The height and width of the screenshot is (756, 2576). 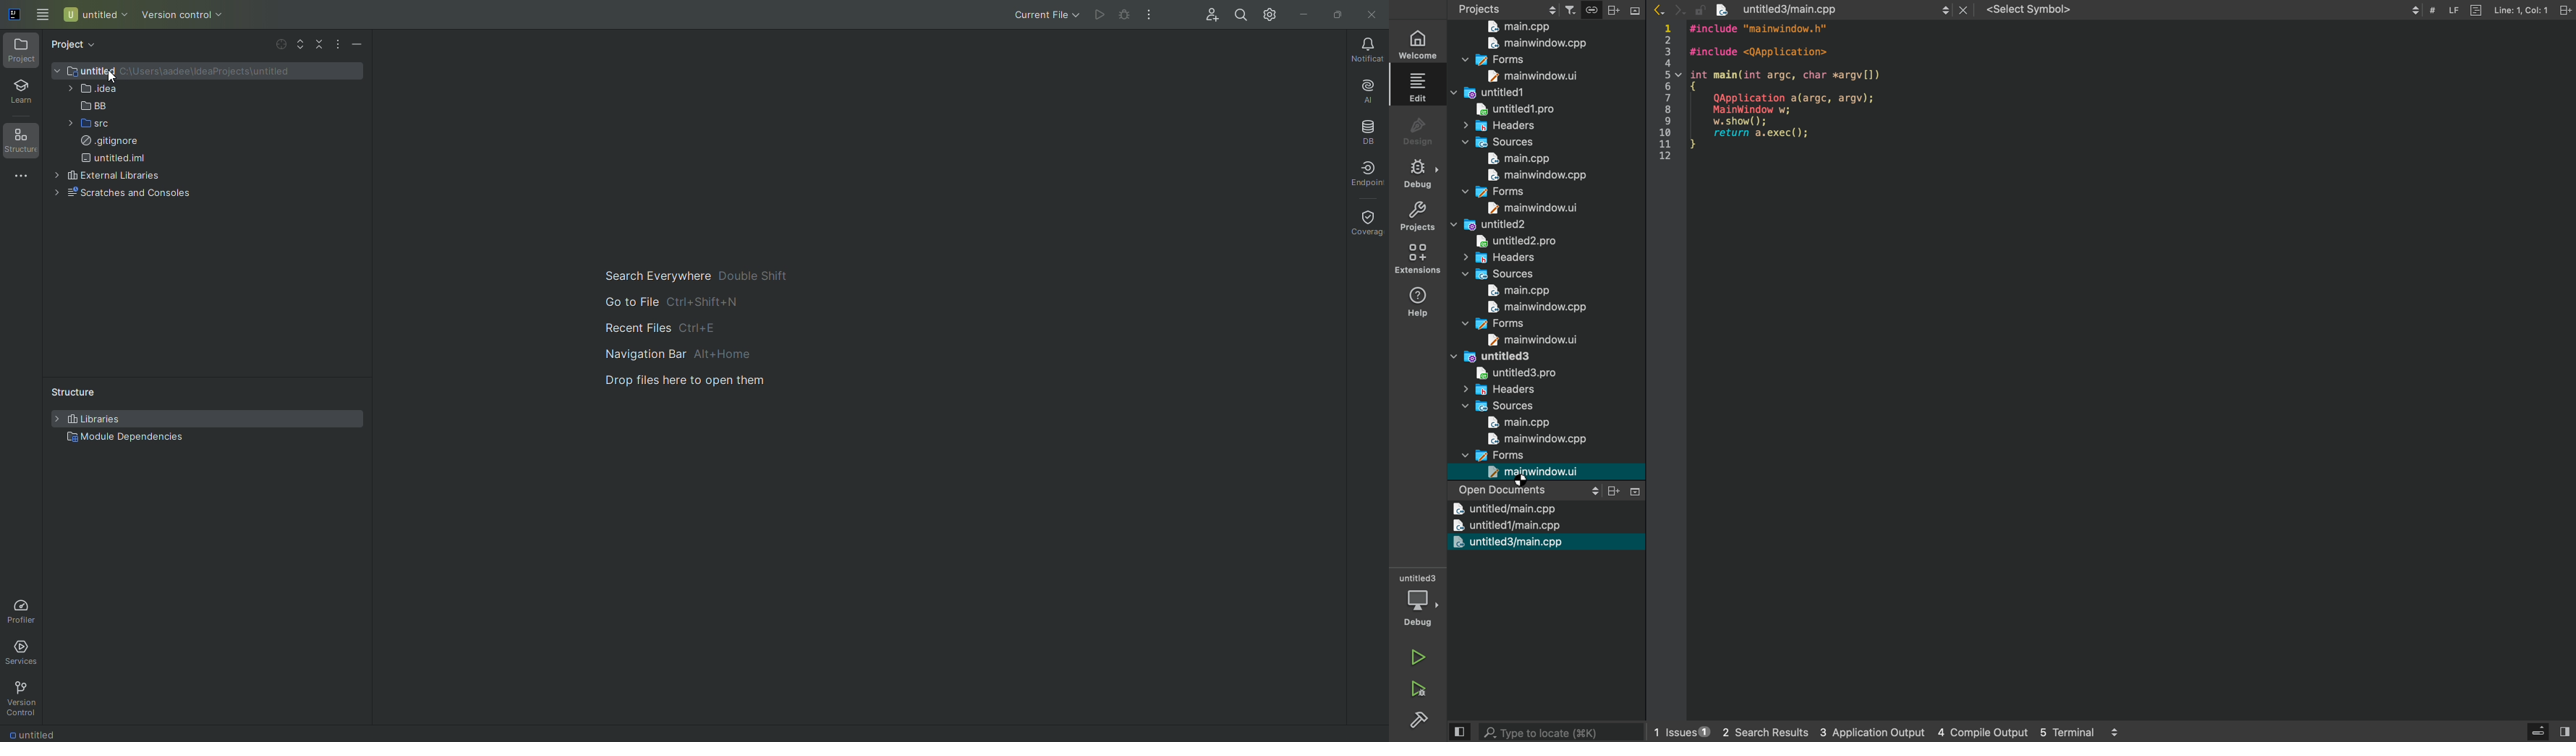 I want to click on 4 console output, so click(x=1972, y=733).